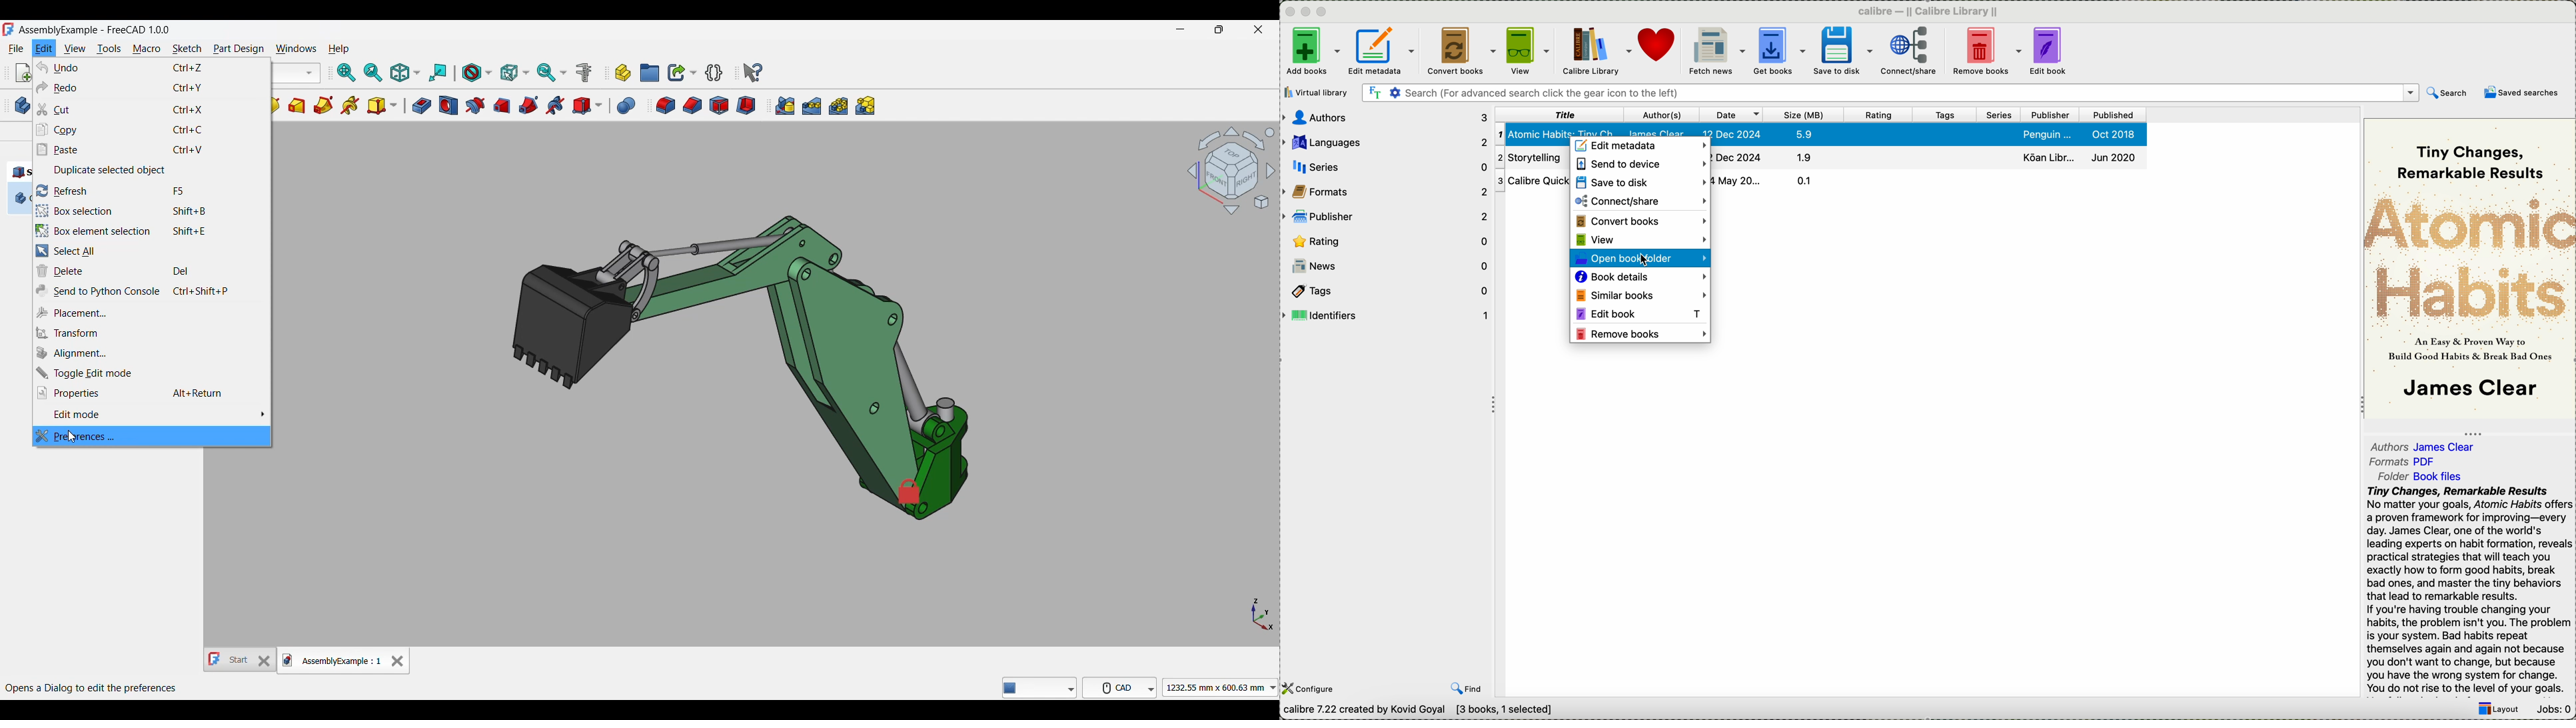  Describe the element at coordinates (1641, 335) in the screenshot. I see `remove books` at that location.